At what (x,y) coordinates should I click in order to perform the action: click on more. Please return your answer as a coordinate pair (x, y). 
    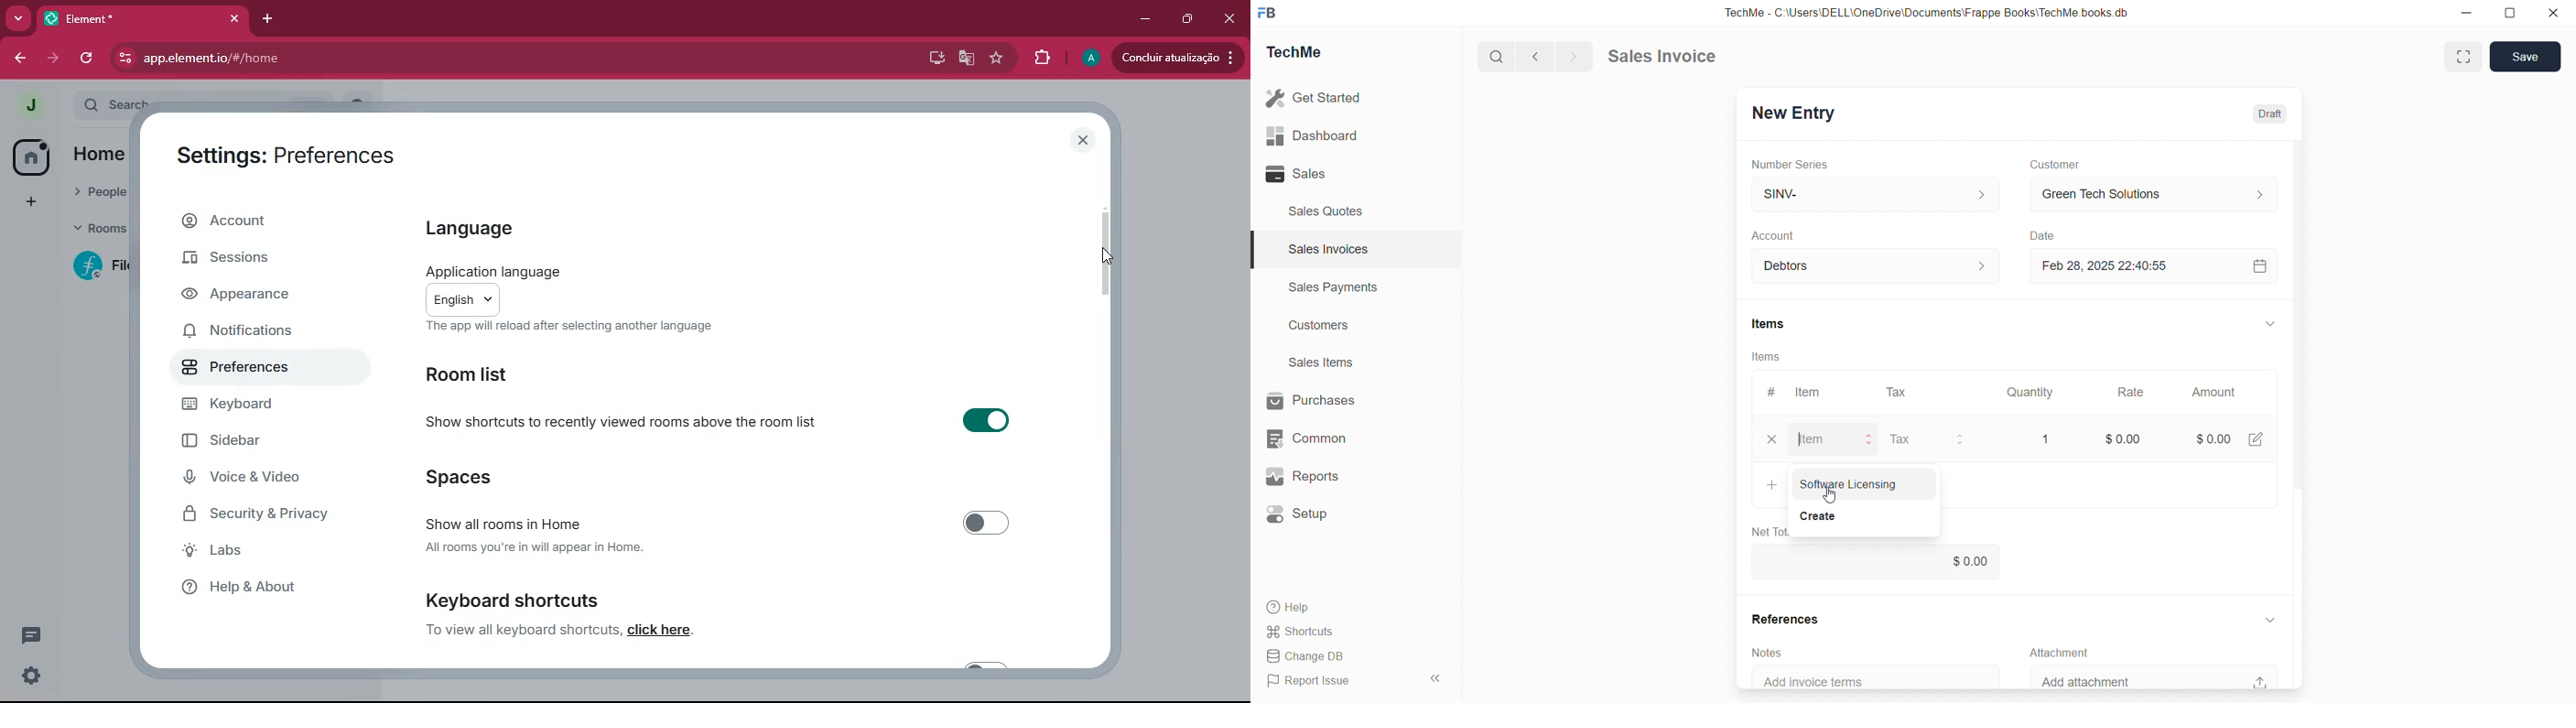
    Looking at the image, I should click on (18, 19).